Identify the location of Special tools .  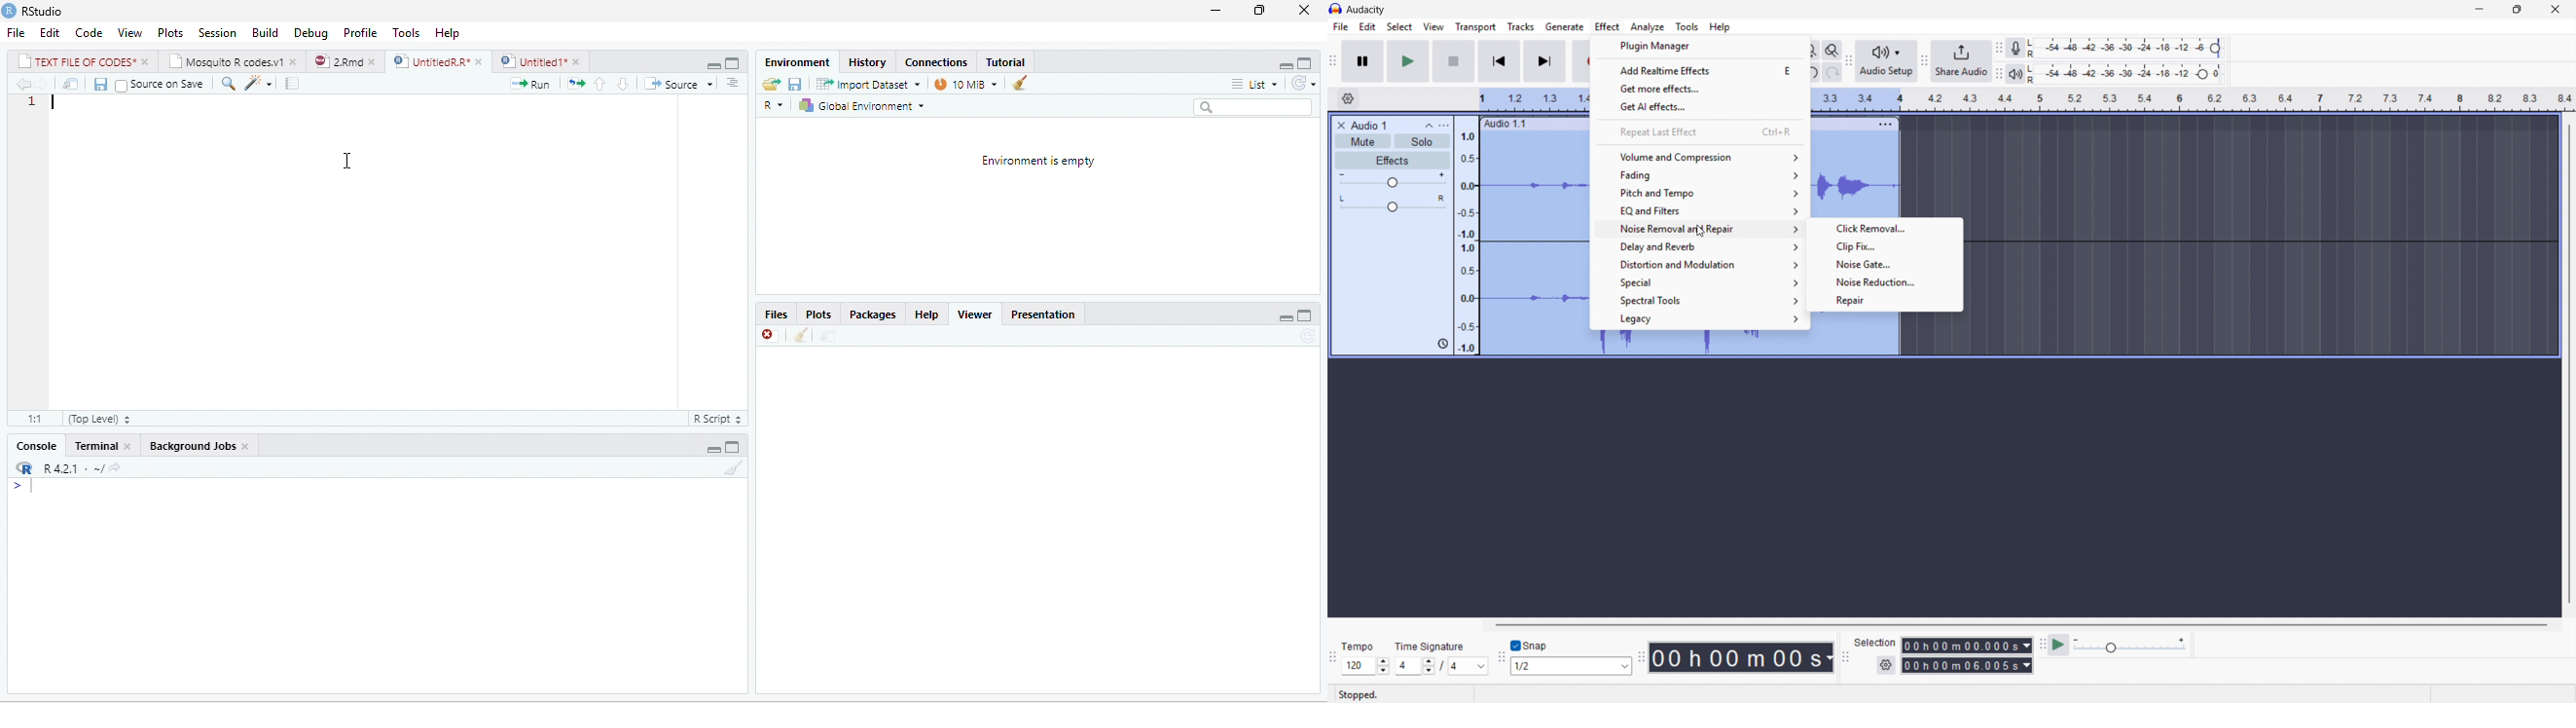
(1698, 300).